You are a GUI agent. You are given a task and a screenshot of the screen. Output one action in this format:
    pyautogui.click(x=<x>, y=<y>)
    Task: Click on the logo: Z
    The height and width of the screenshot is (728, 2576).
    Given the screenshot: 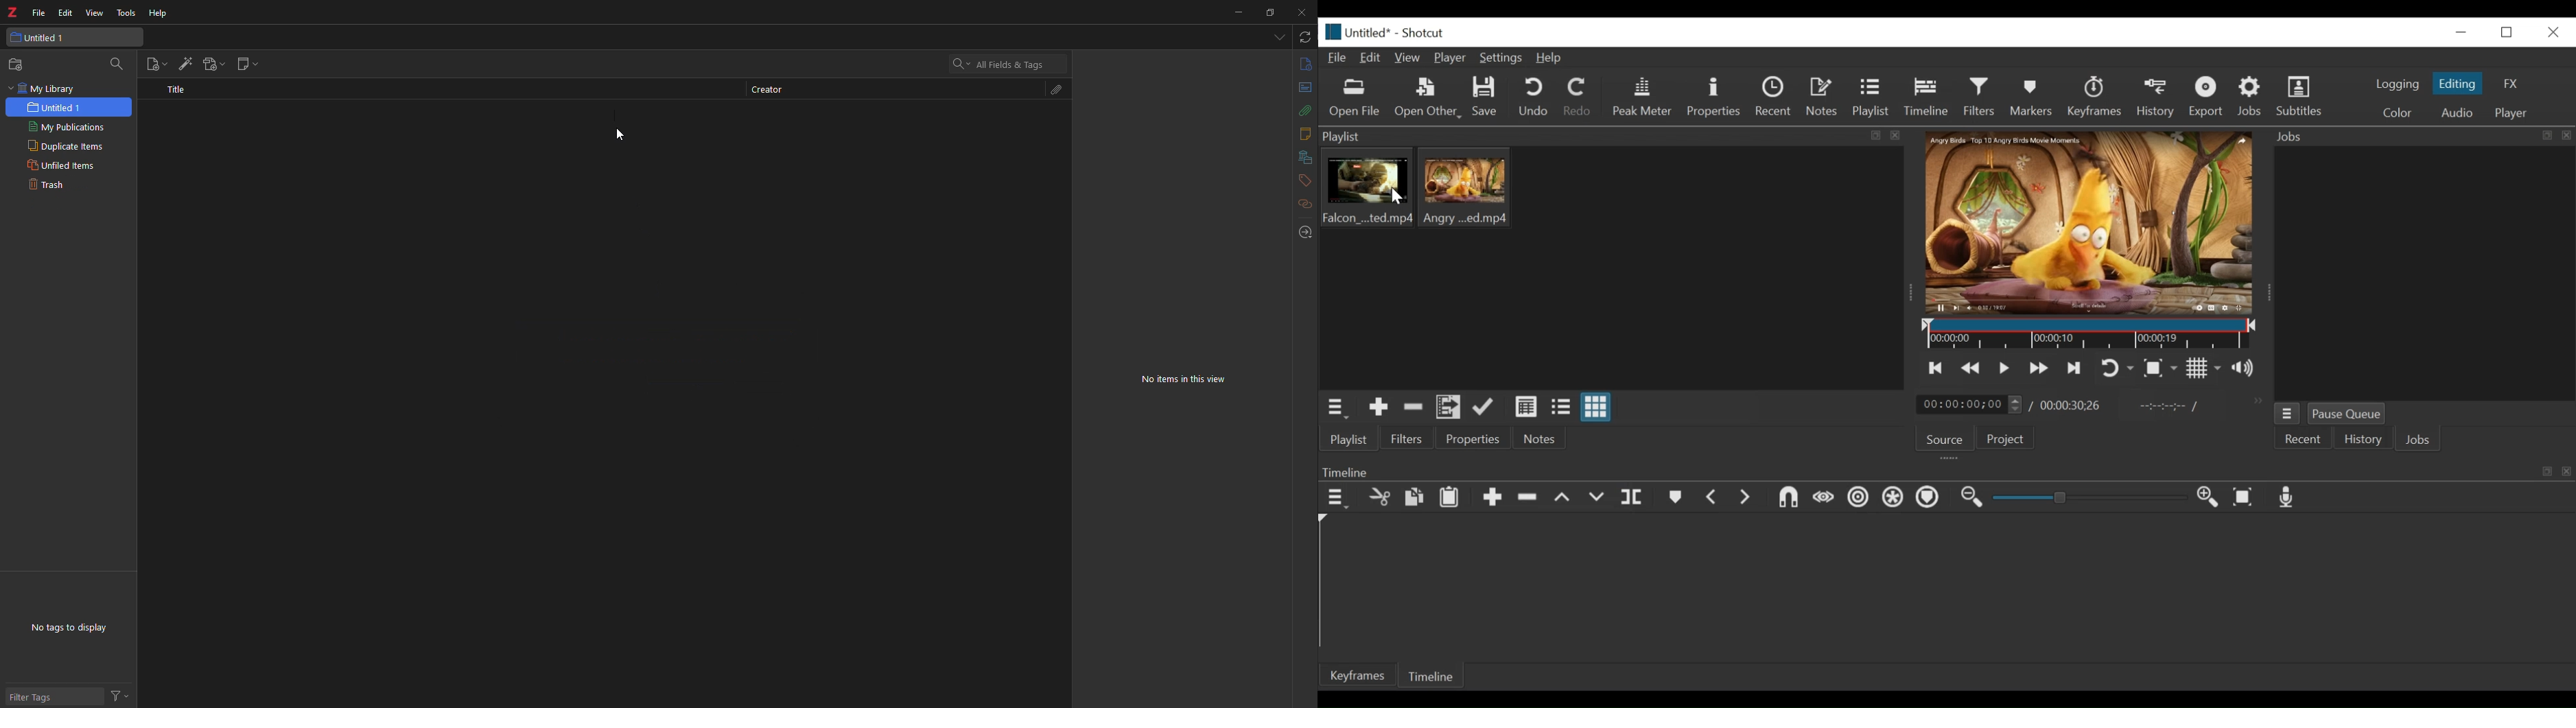 What is the action you would take?
    pyautogui.click(x=14, y=12)
    